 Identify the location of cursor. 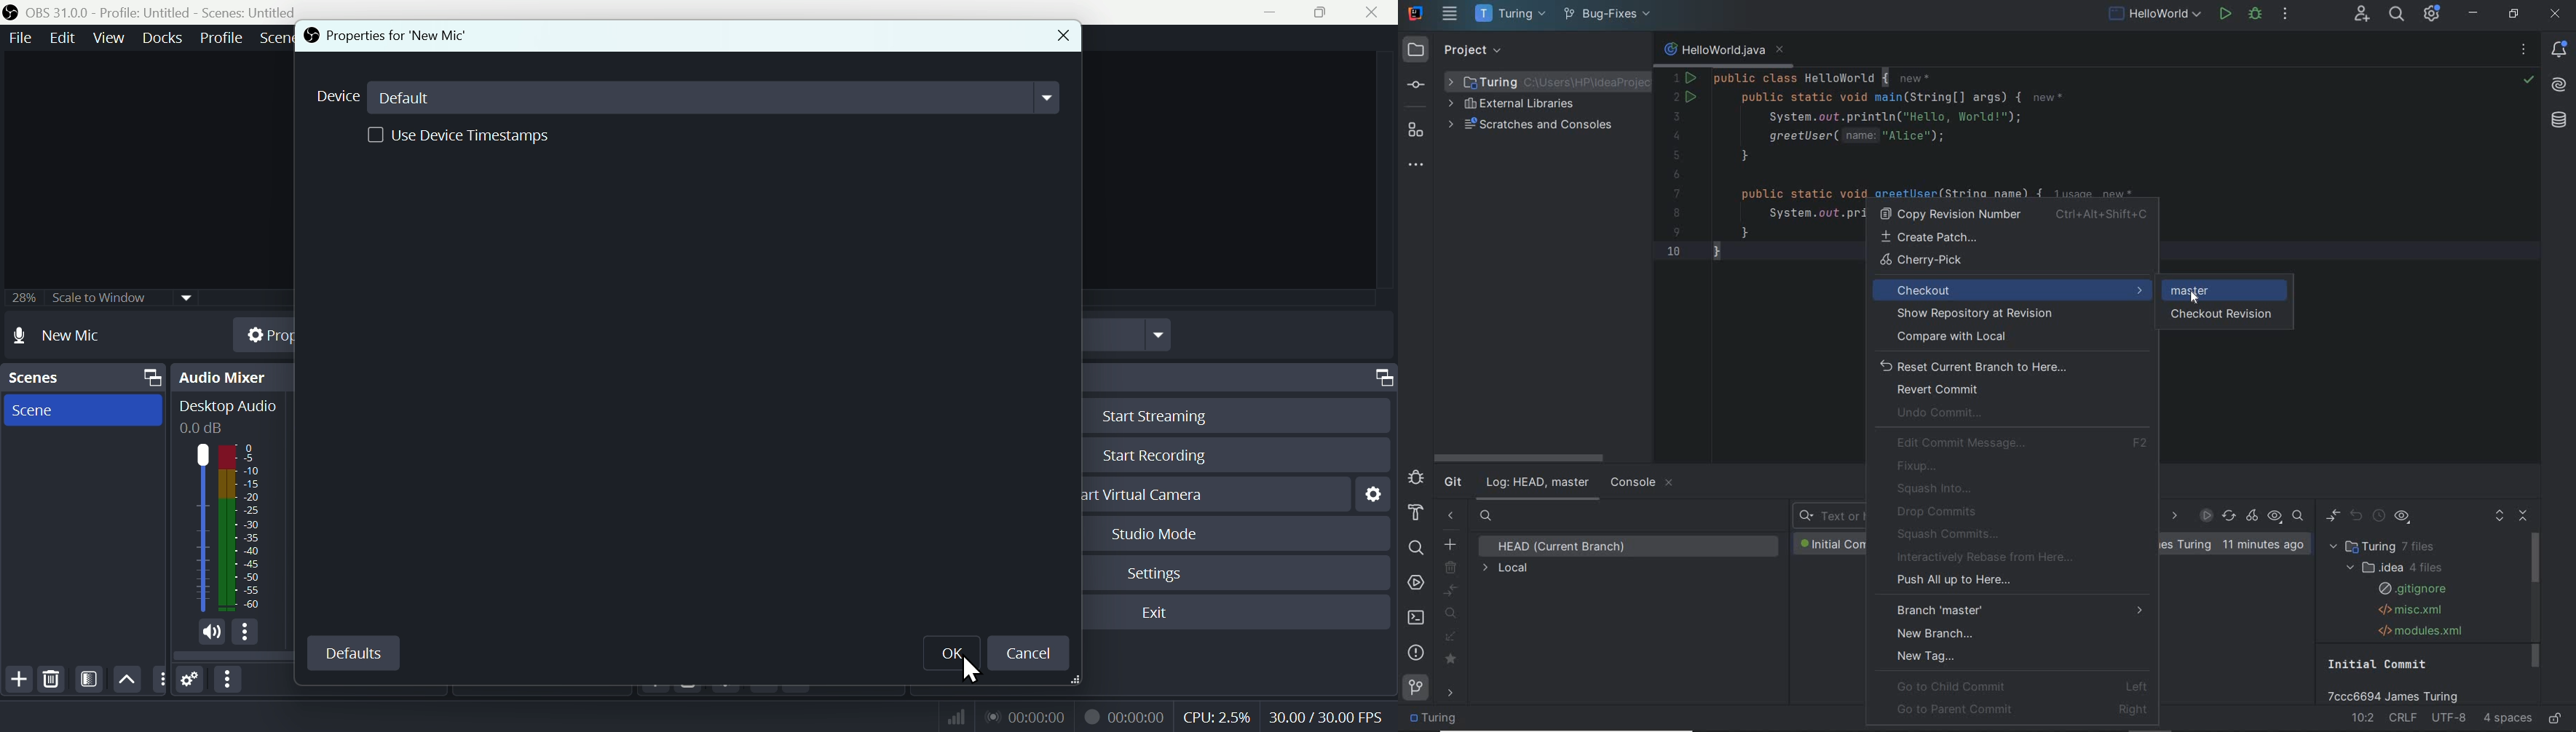
(2196, 296).